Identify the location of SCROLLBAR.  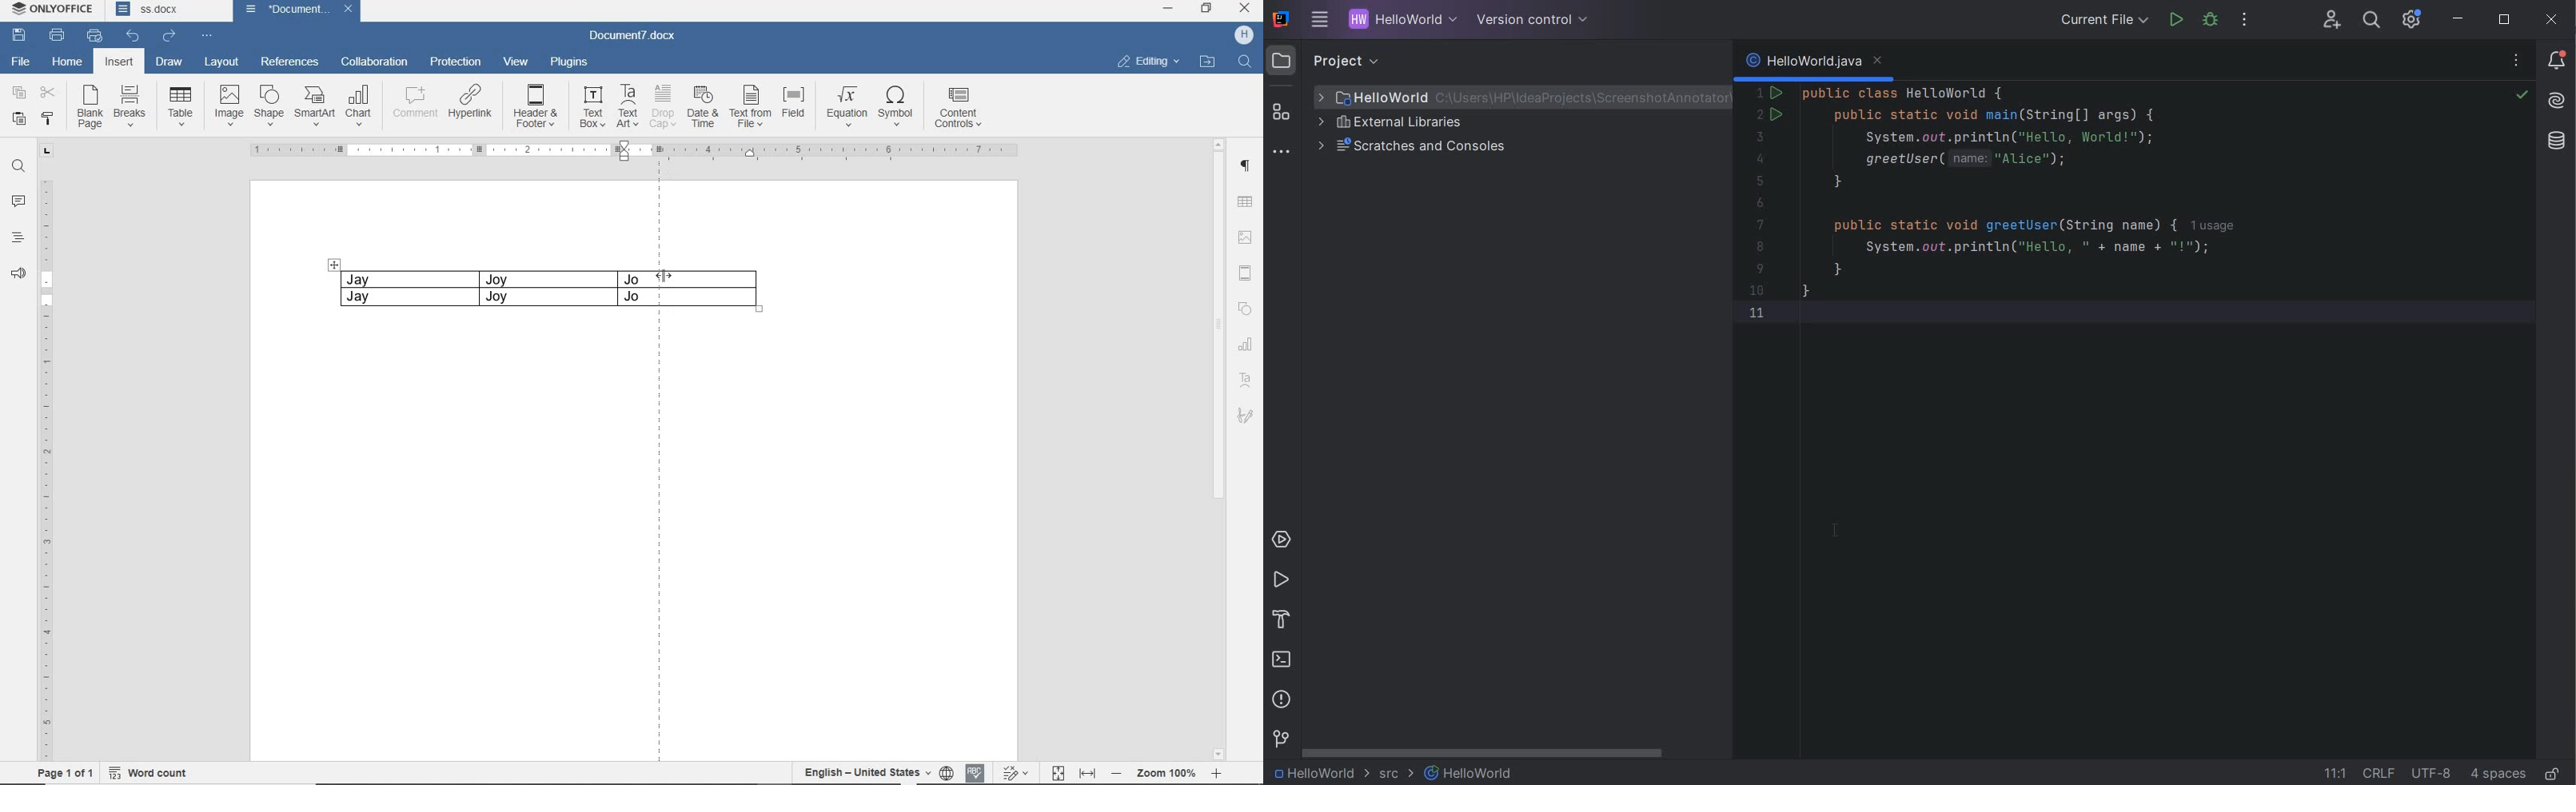
(1218, 449).